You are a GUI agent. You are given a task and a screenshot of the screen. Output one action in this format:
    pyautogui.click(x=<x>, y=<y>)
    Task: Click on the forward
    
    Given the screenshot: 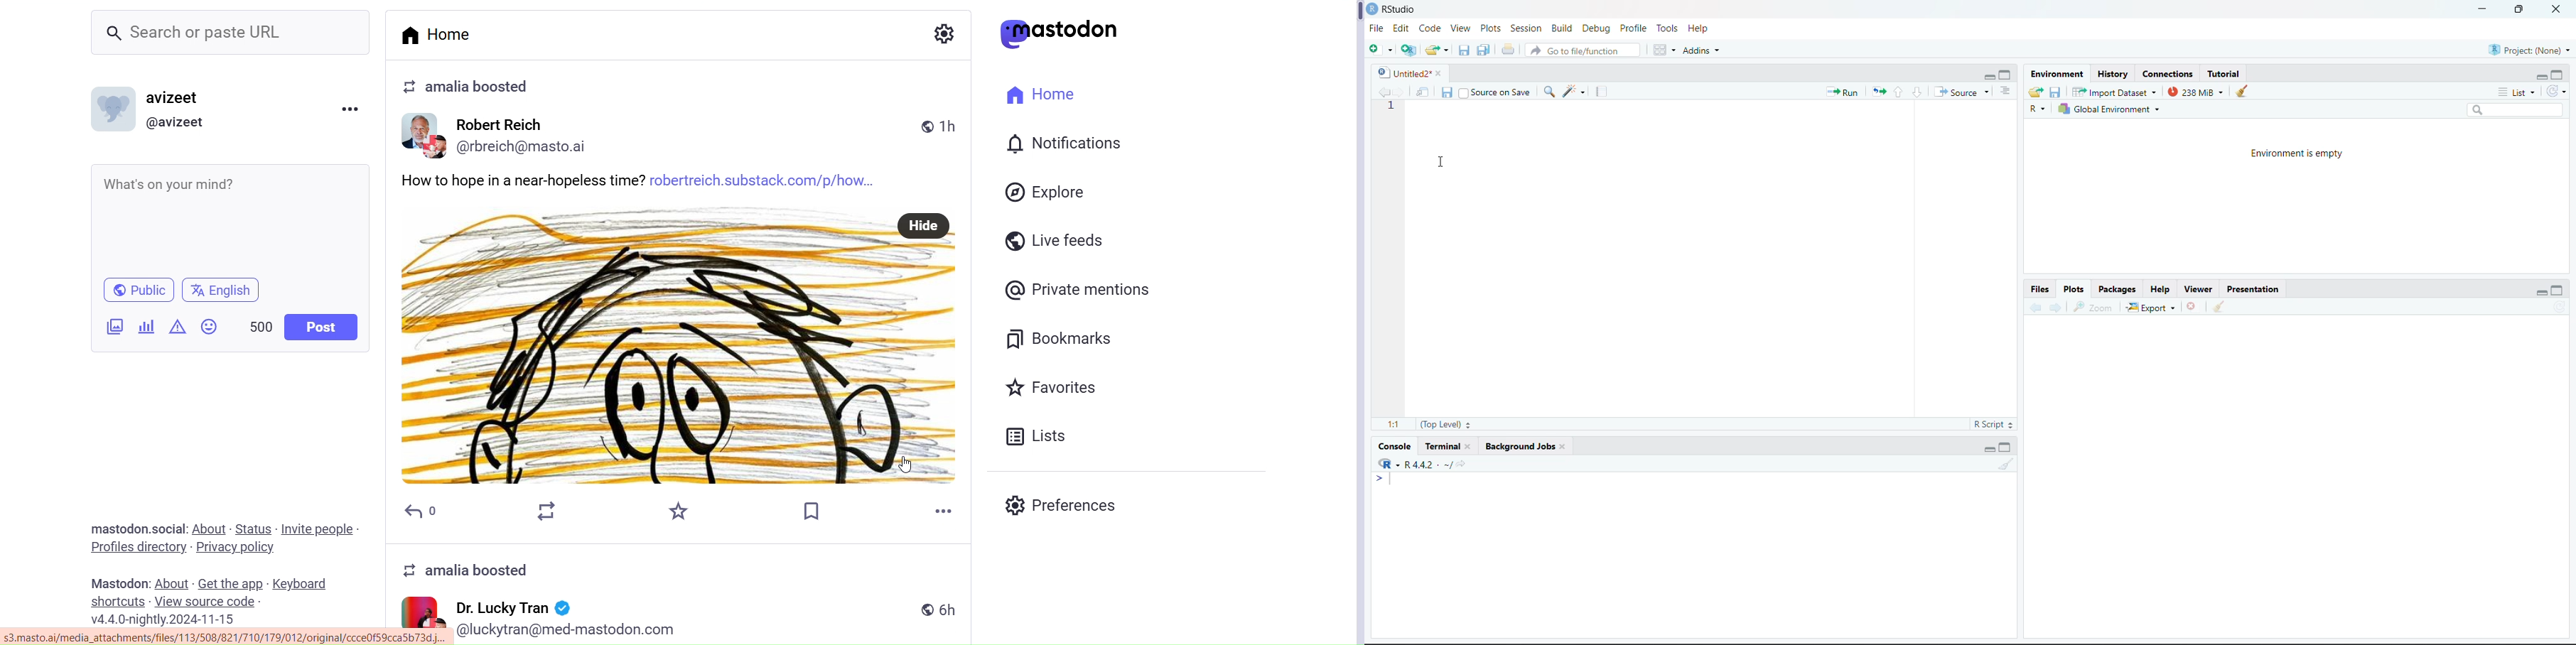 What is the action you would take?
    pyautogui.click(x=1400, y=92)
    